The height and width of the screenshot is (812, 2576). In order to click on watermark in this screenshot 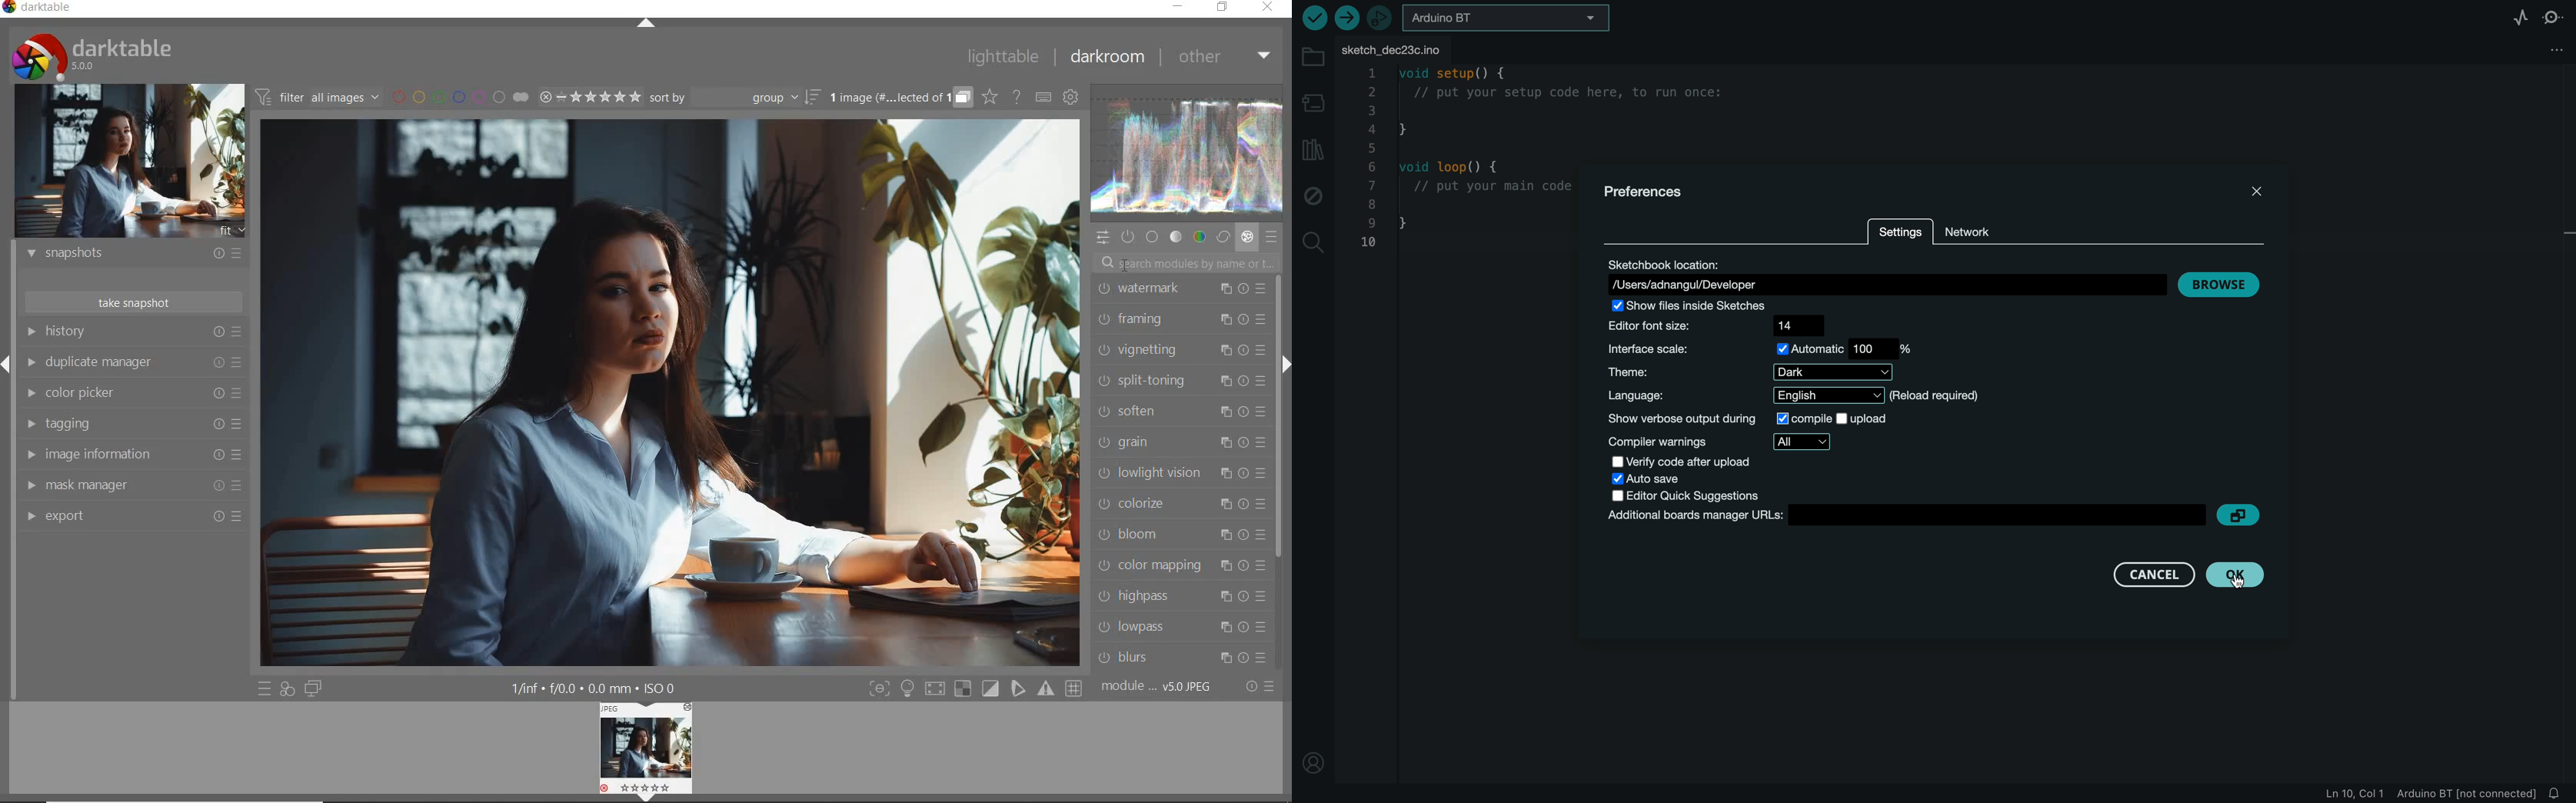, I will do `click(1179, 292)`.